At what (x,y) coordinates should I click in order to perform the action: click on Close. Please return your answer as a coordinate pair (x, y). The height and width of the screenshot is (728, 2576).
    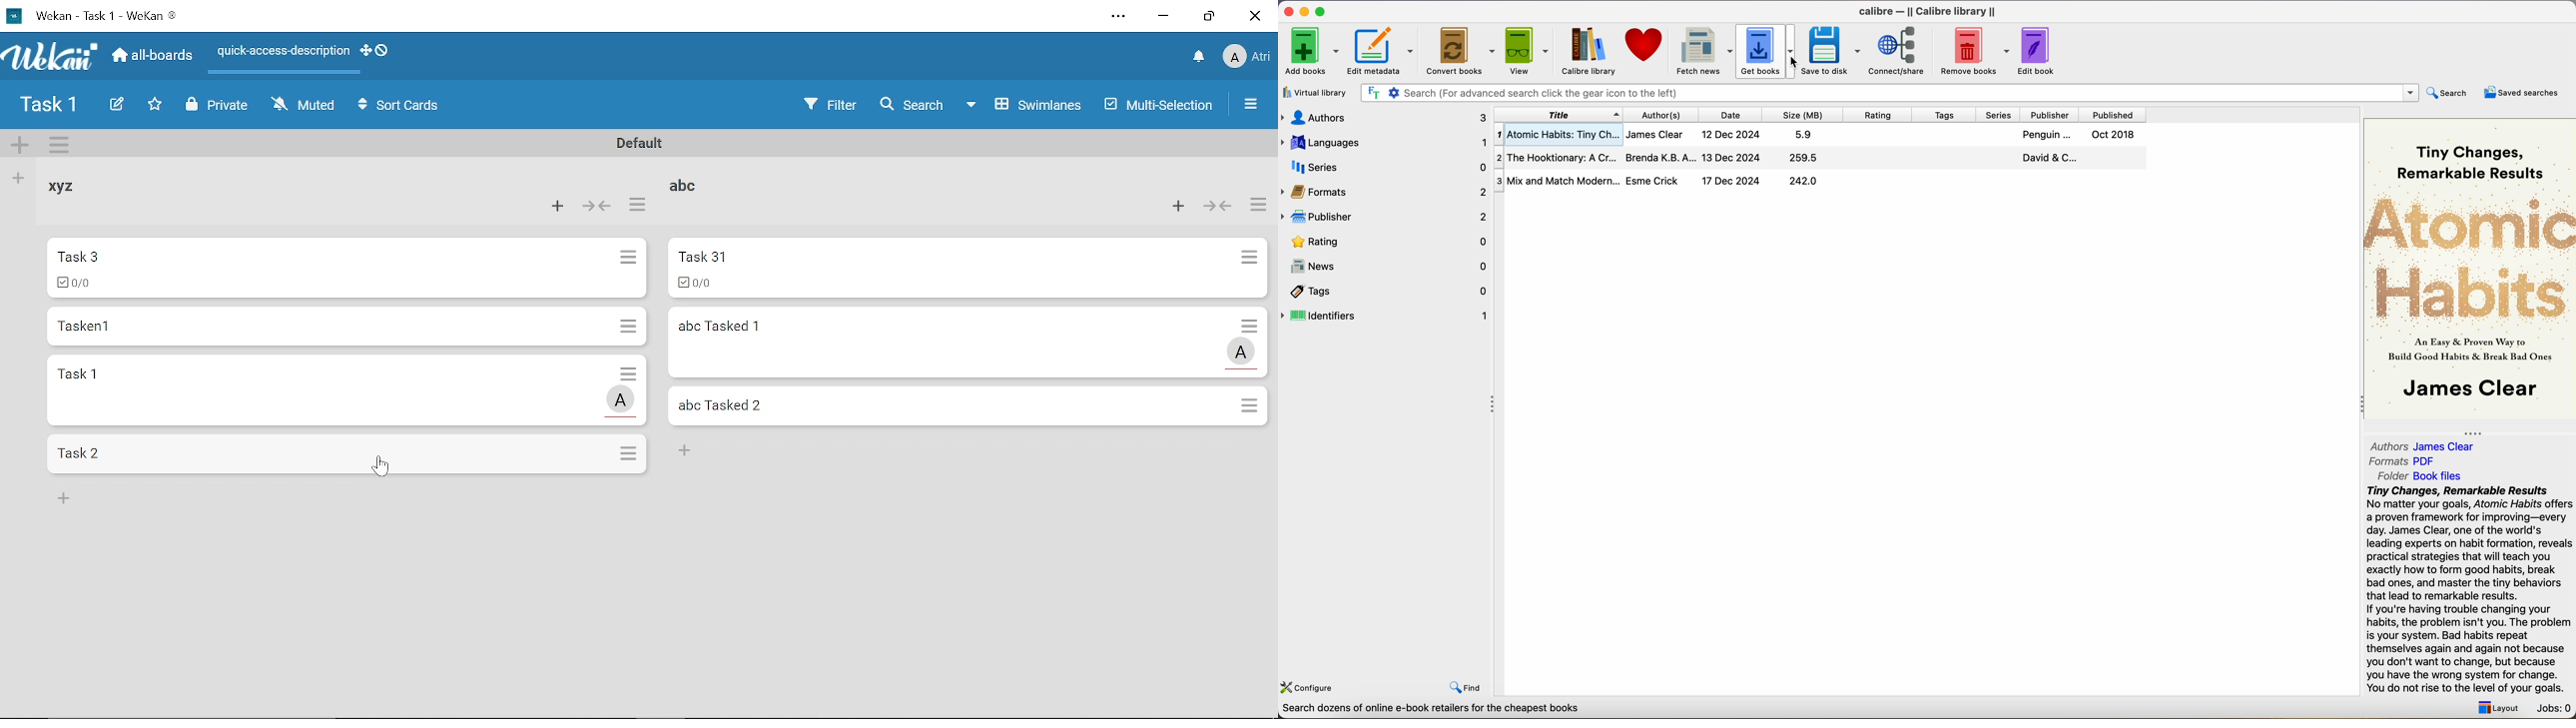
    Looking at the image, I should click on (1254, 16).